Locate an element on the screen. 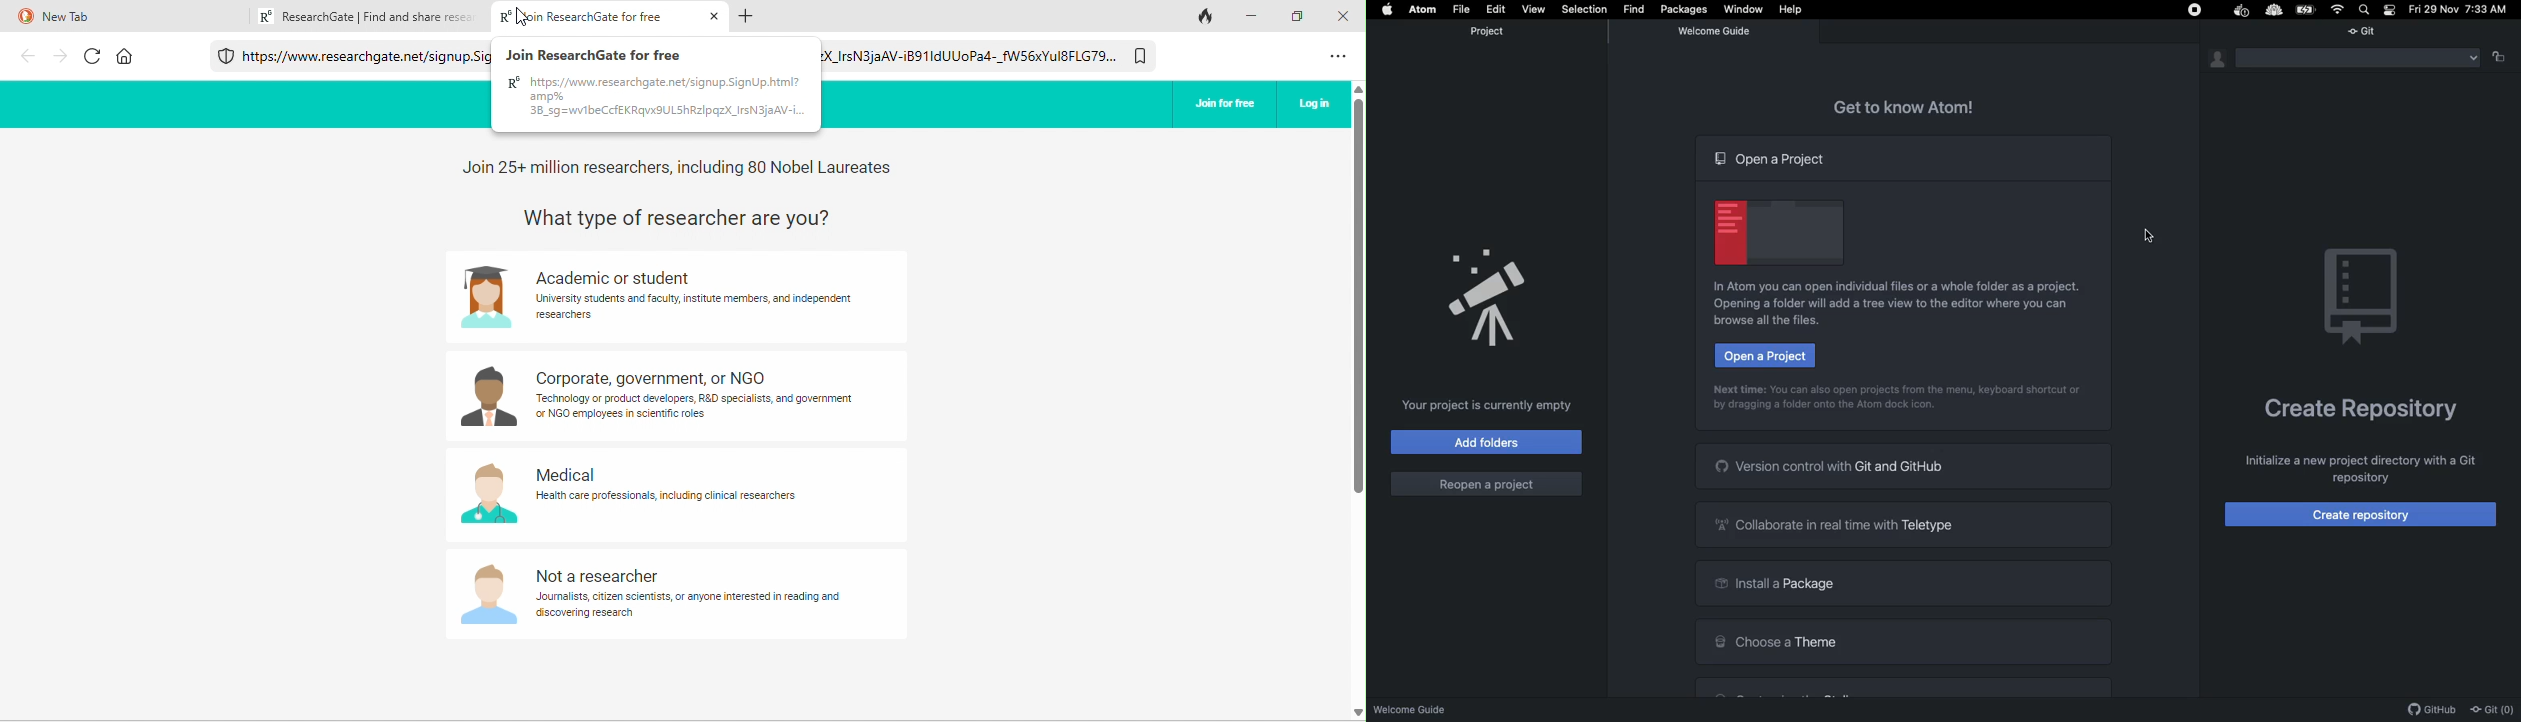  X_IrsN3jaAV-iB91IdUUoPa4-_fWS56xYUIBFLGTI... is located at coordinates (970, 54).